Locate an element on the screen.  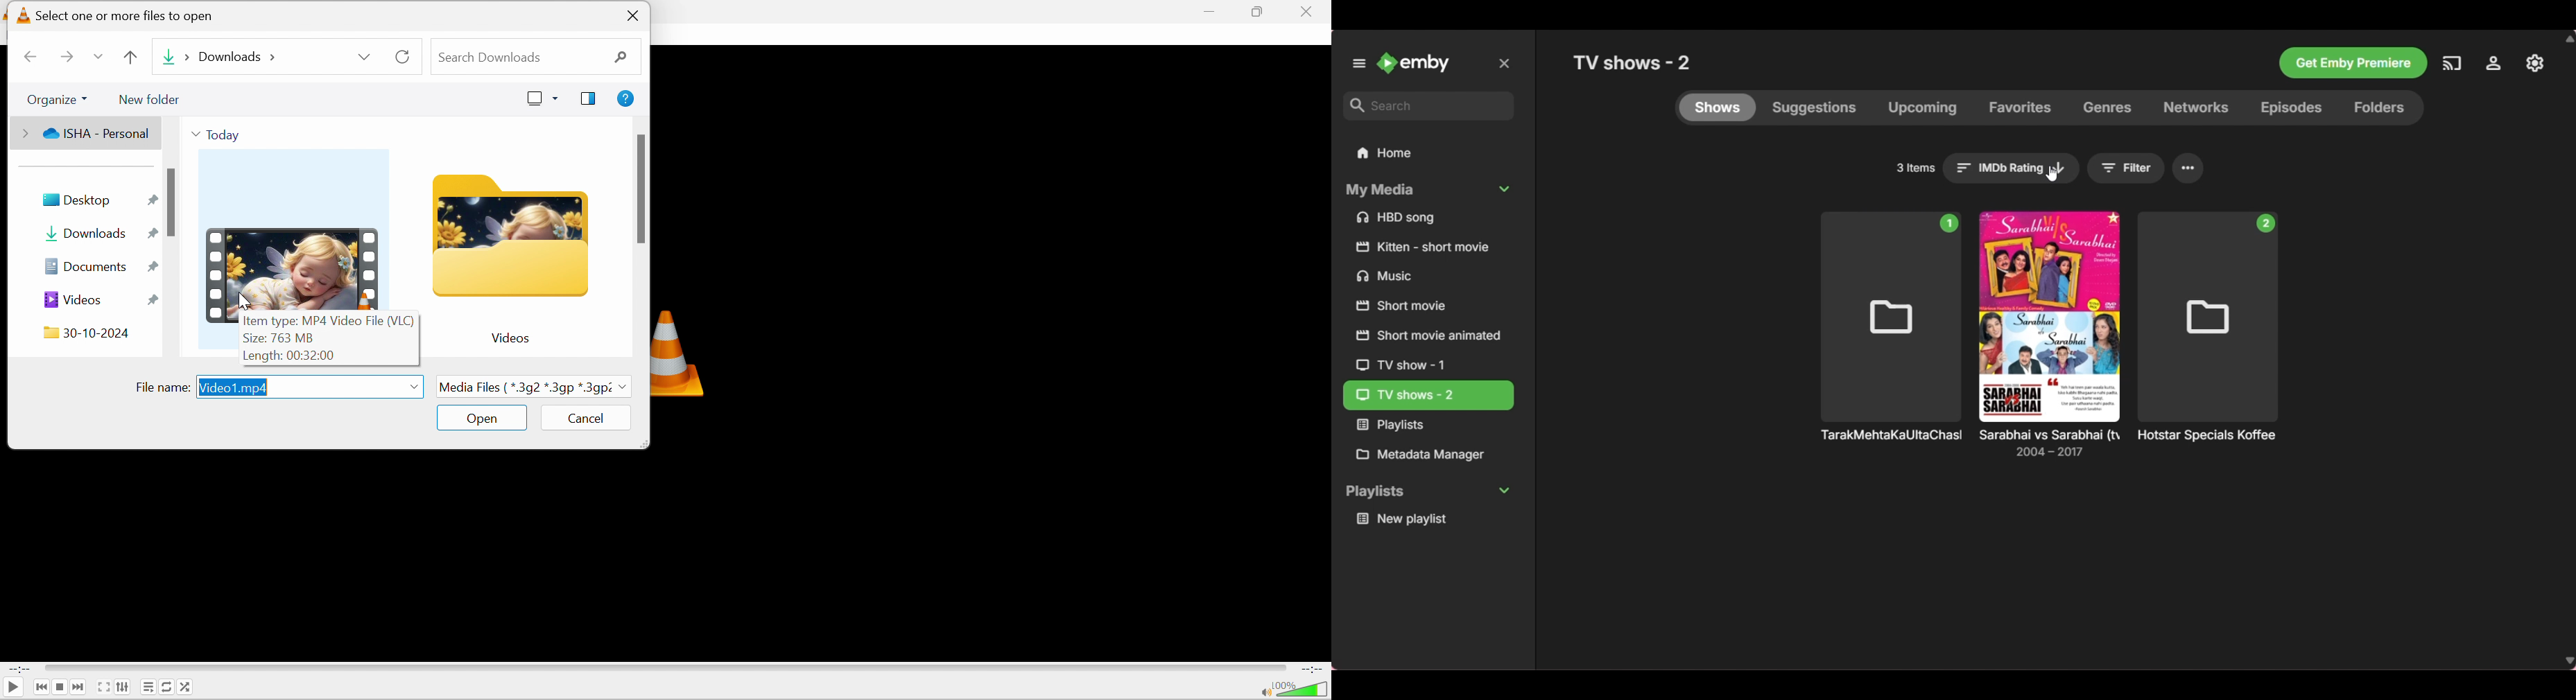
Search downloads is located at coordinates (490, 58).